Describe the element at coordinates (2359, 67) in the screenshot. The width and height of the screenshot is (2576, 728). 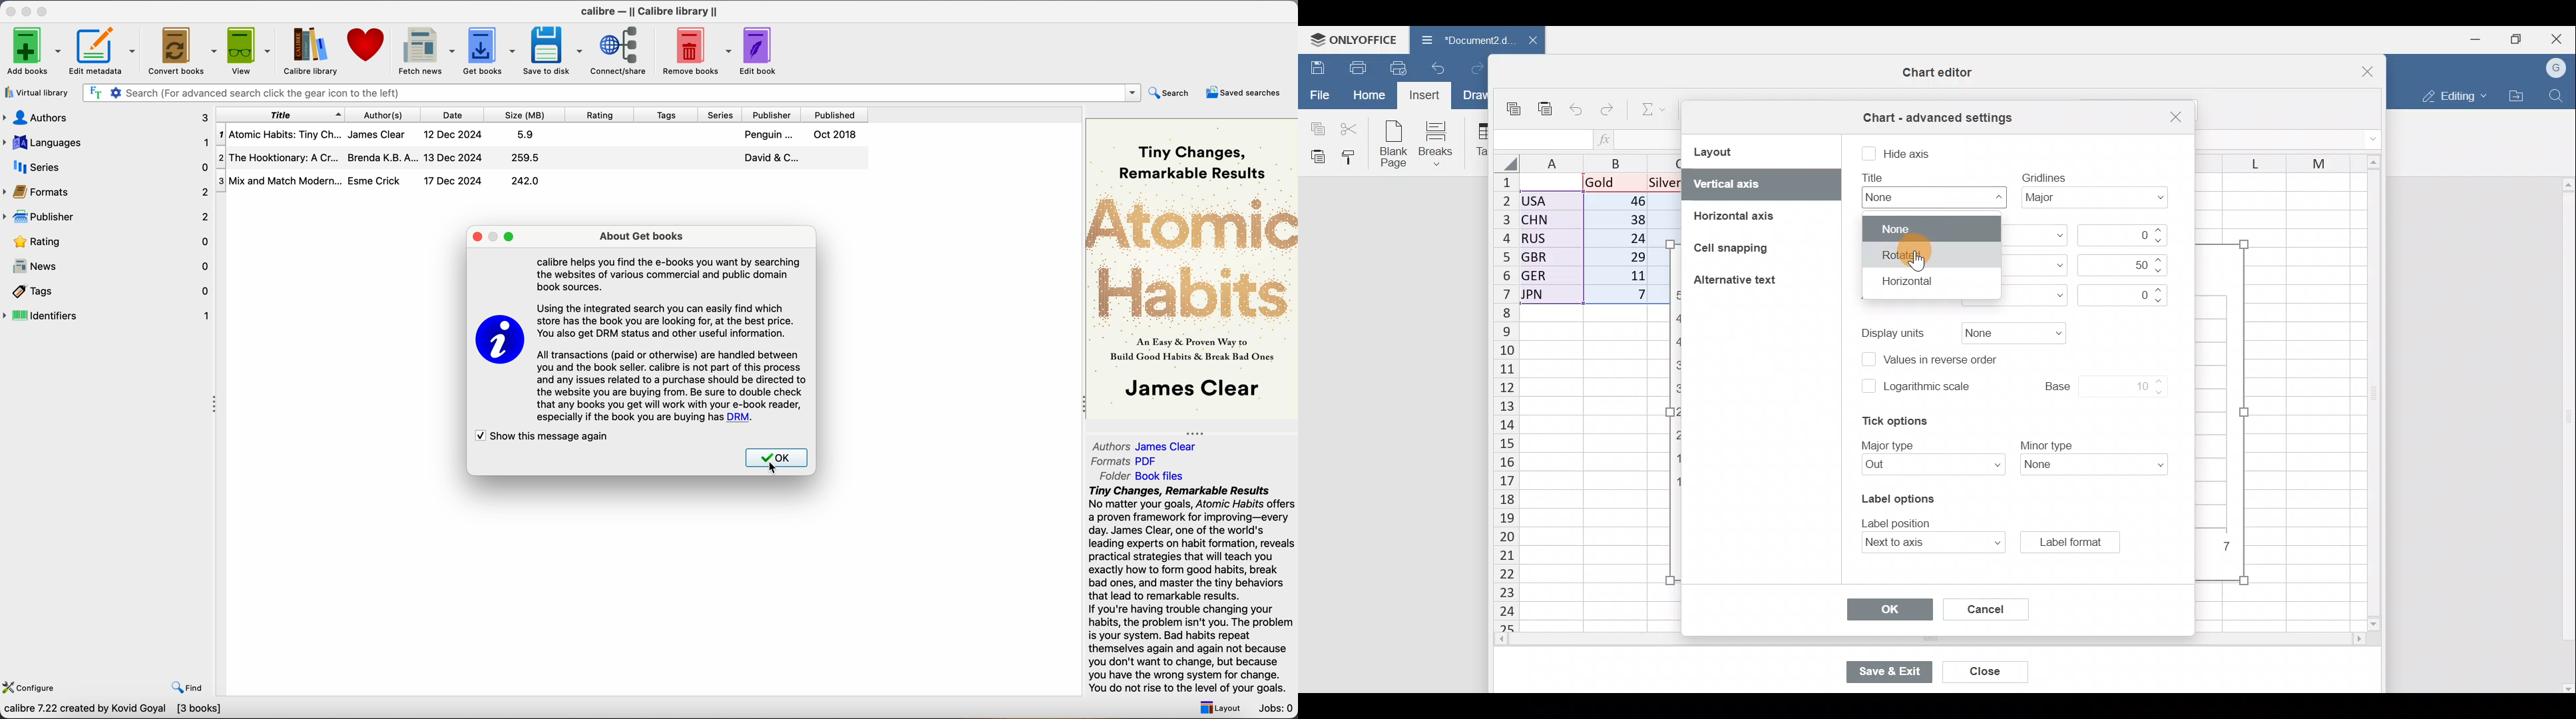
I see `Close` at that location.